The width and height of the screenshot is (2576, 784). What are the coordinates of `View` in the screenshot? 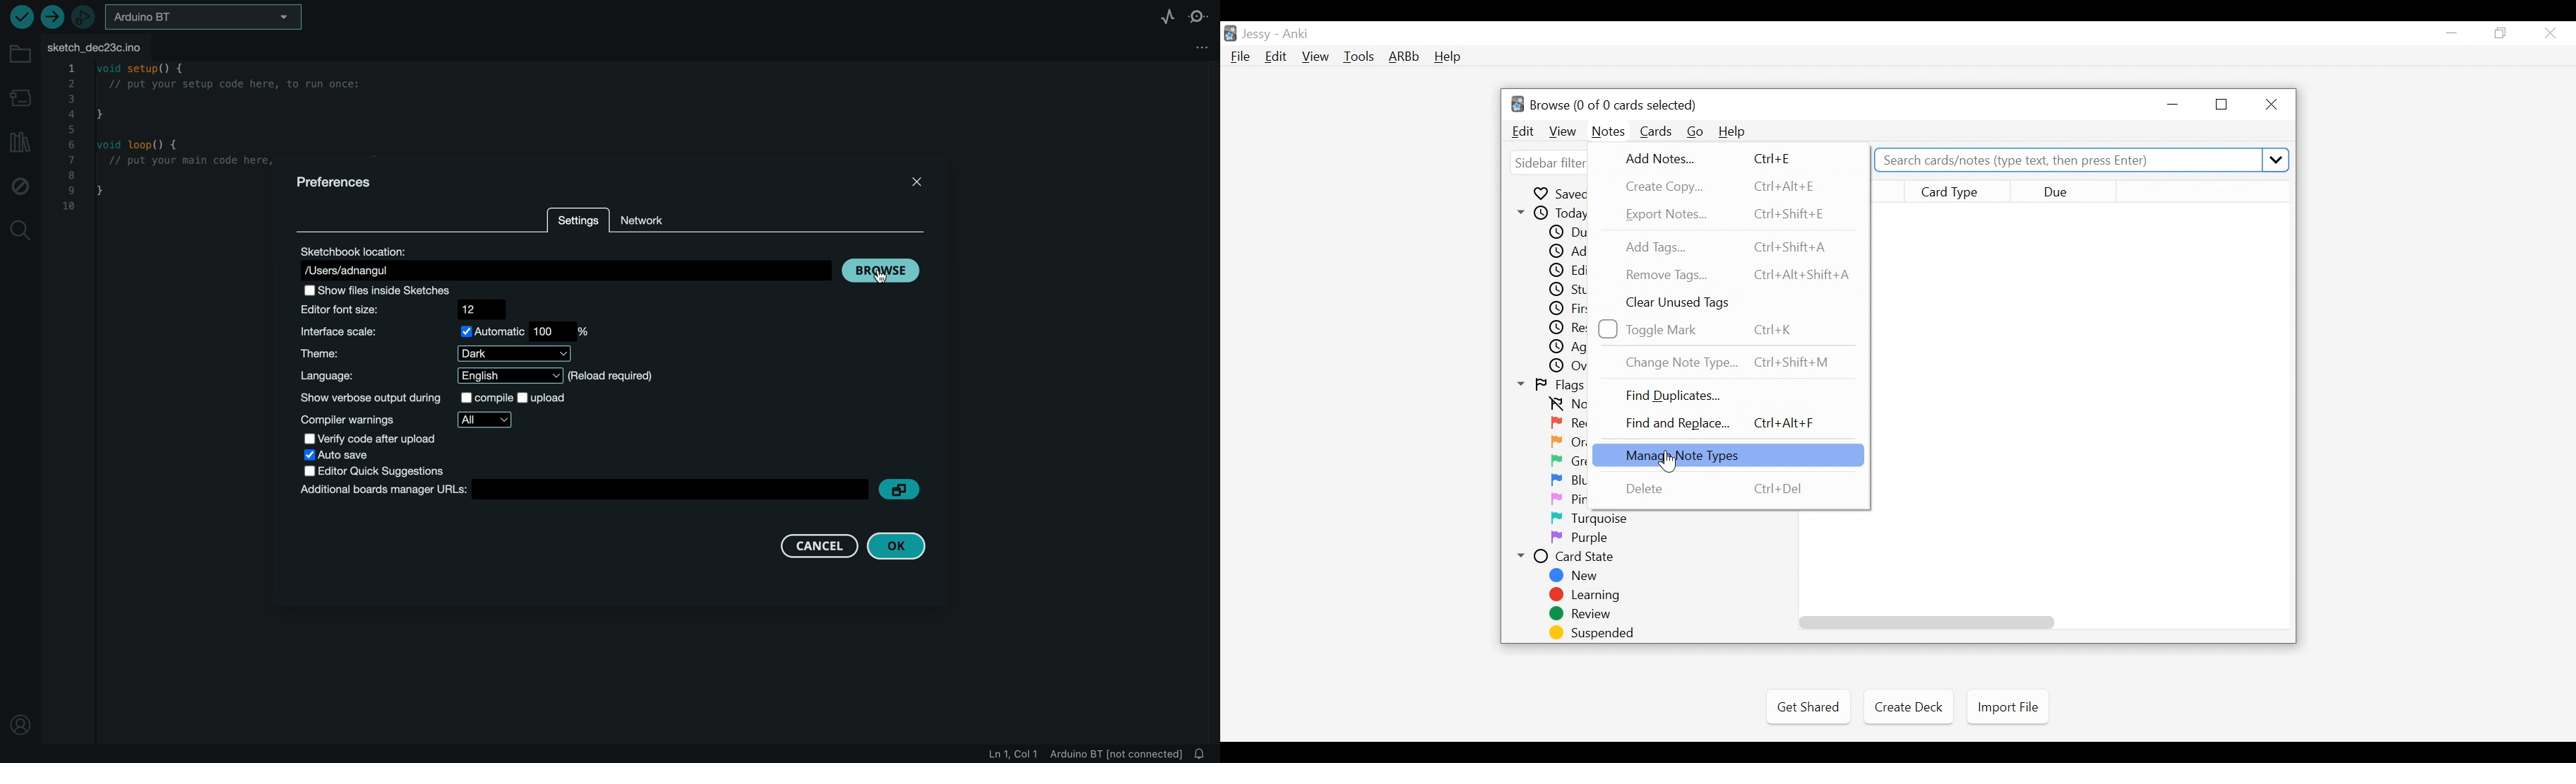 It's located at (1564, 132).